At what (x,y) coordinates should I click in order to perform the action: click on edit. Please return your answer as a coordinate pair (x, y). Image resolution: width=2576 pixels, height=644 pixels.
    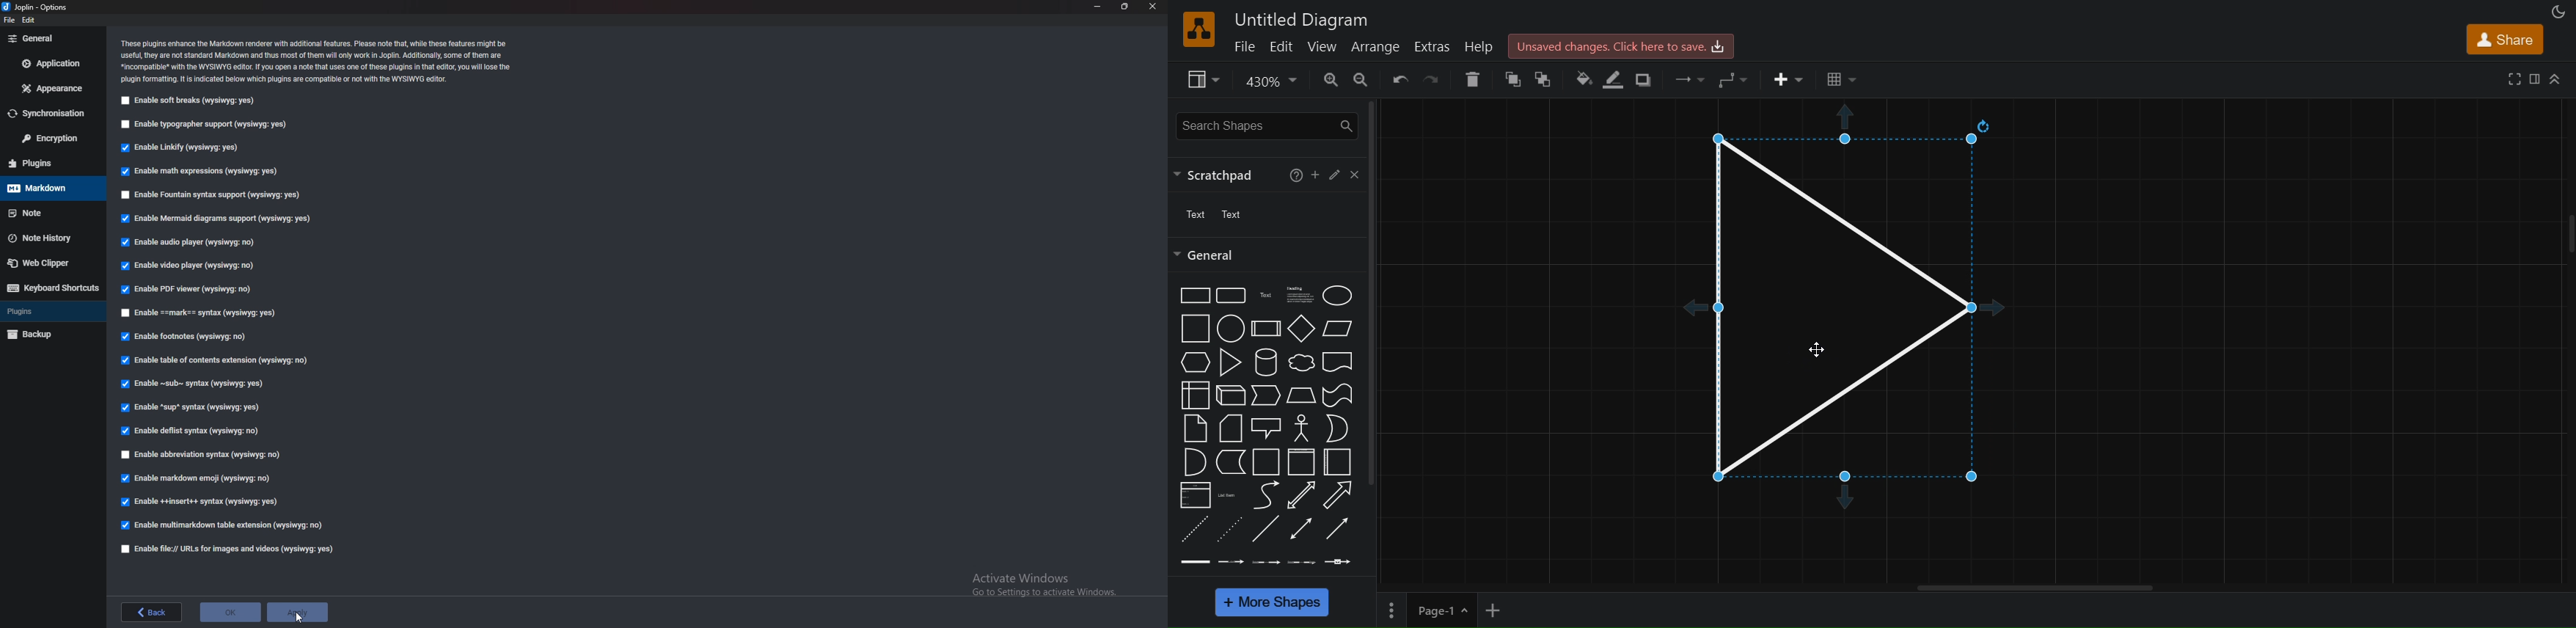
    Looking at the image, I should click on (29, 20).